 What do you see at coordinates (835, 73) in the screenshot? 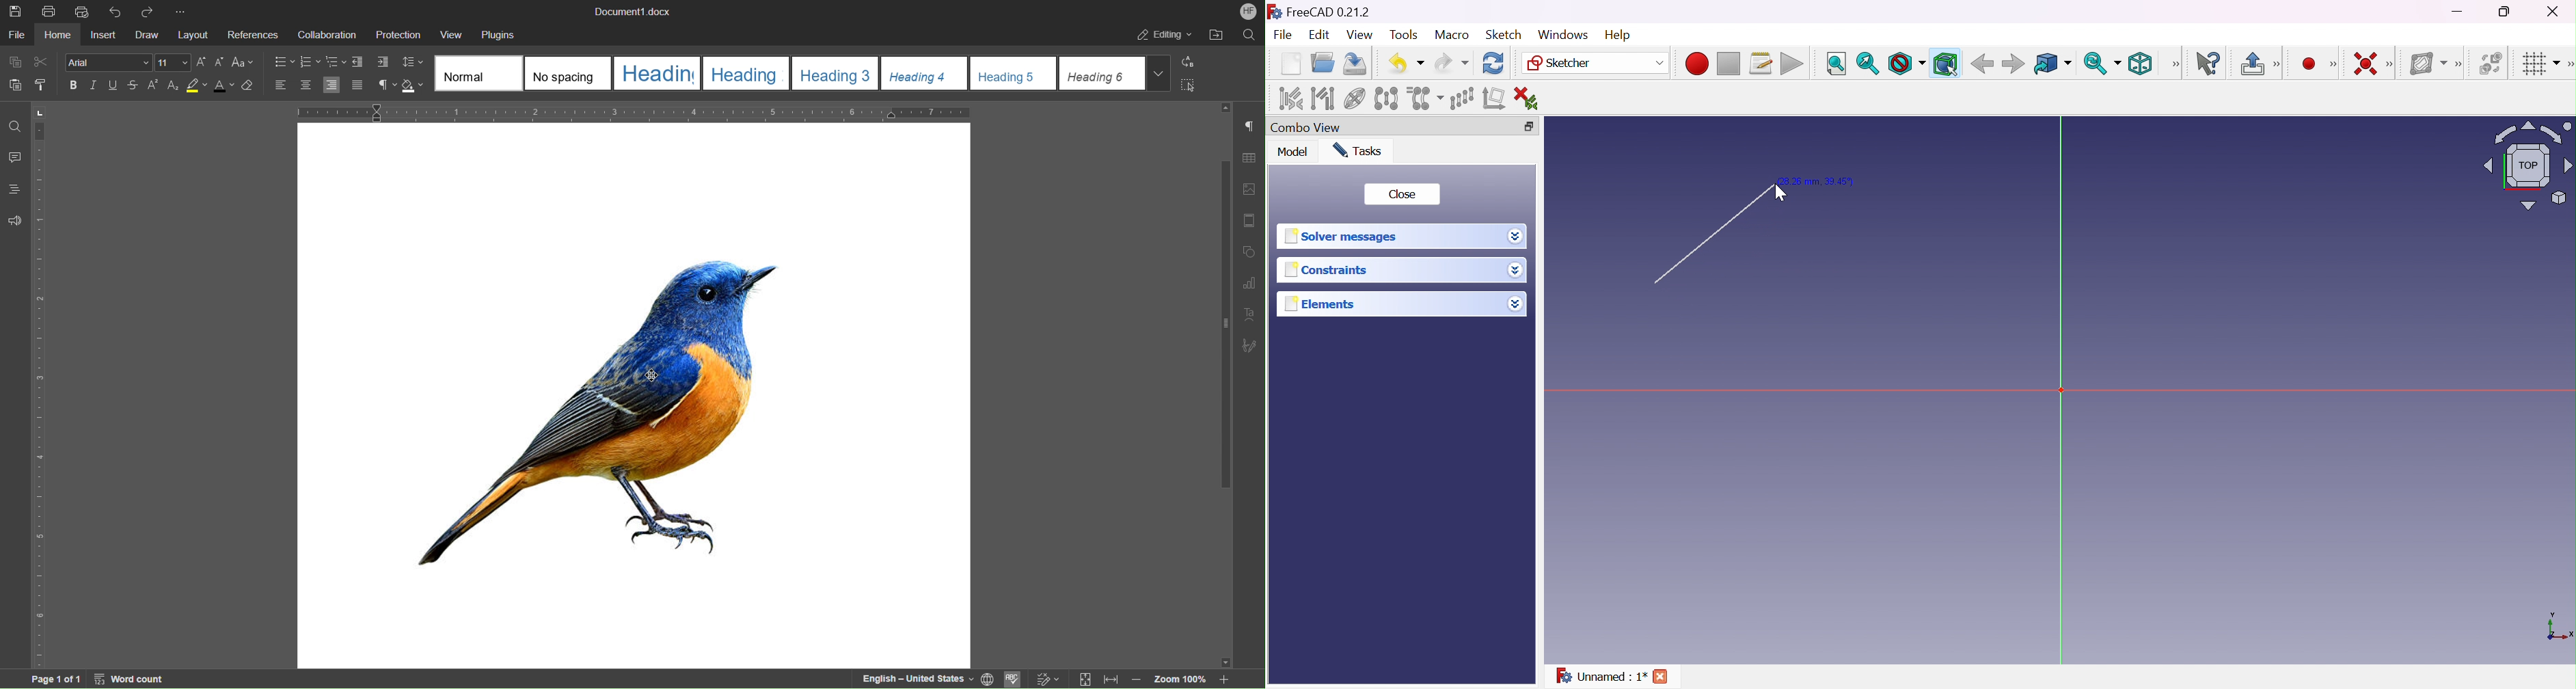
I see `Heading 3` at bounding box center [835, 73].